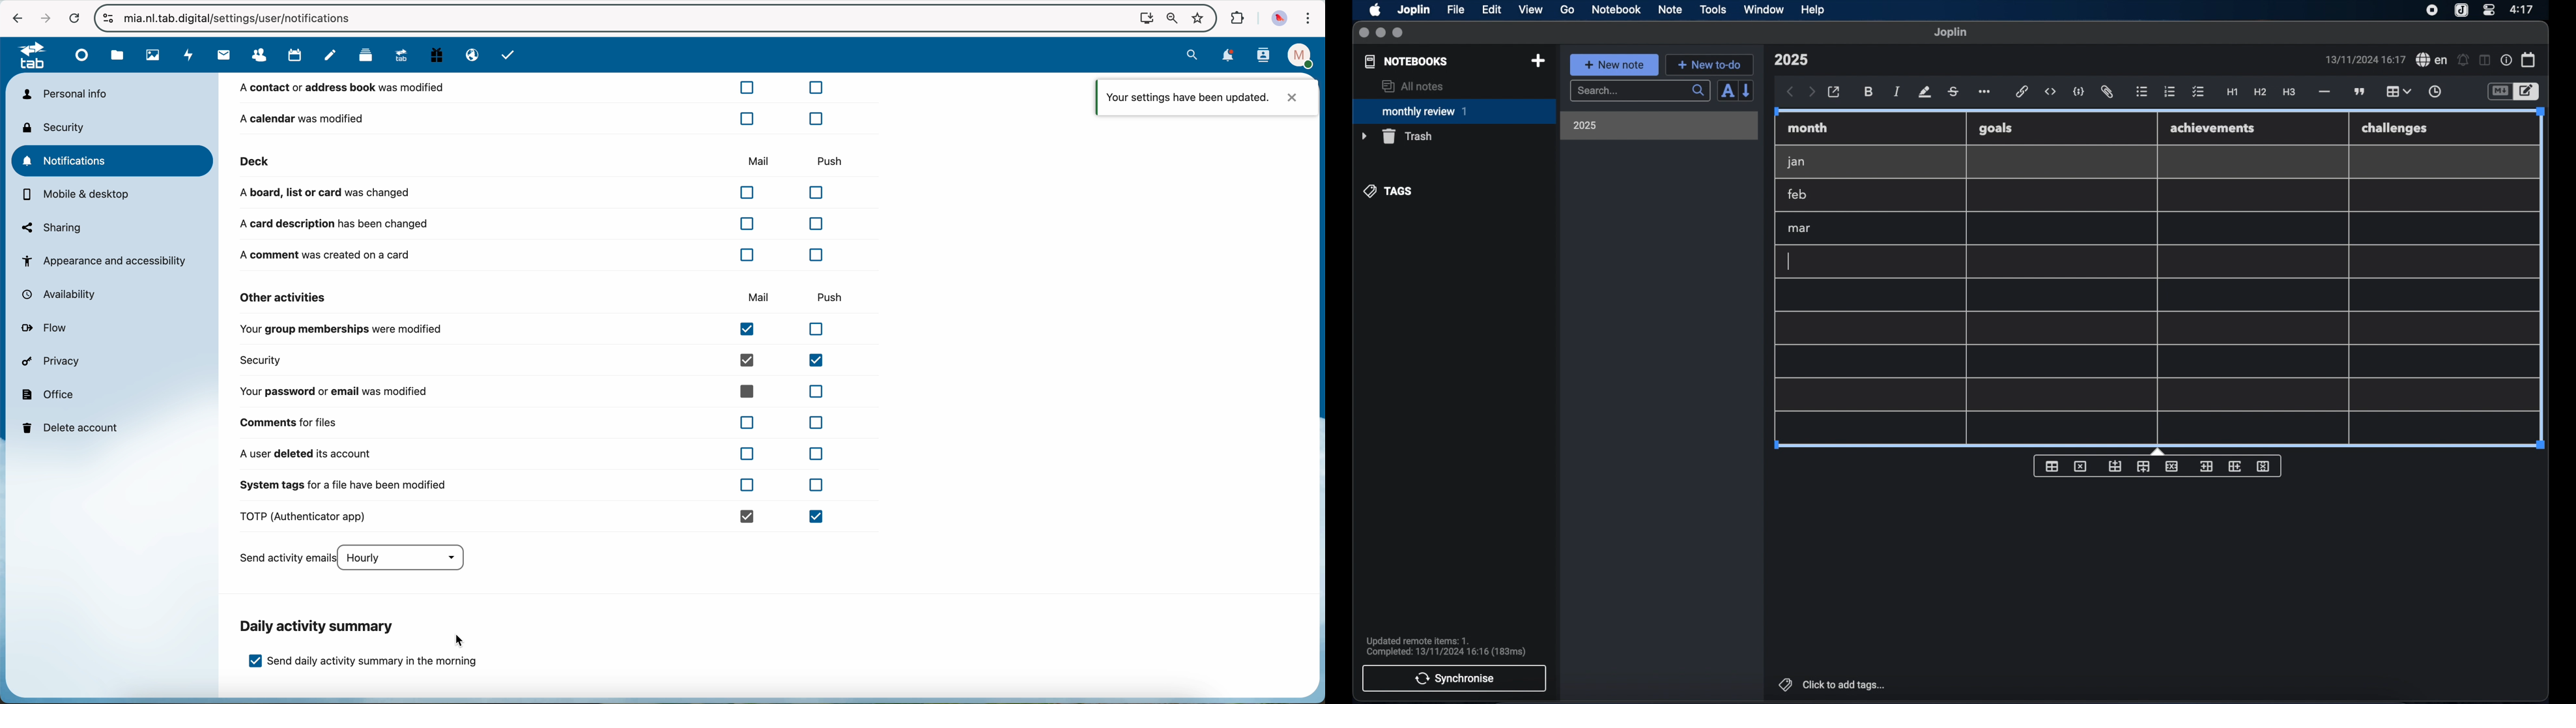 The width and height of the screenshot is (2576, 728). I want to click on back, so click(1790, 92).